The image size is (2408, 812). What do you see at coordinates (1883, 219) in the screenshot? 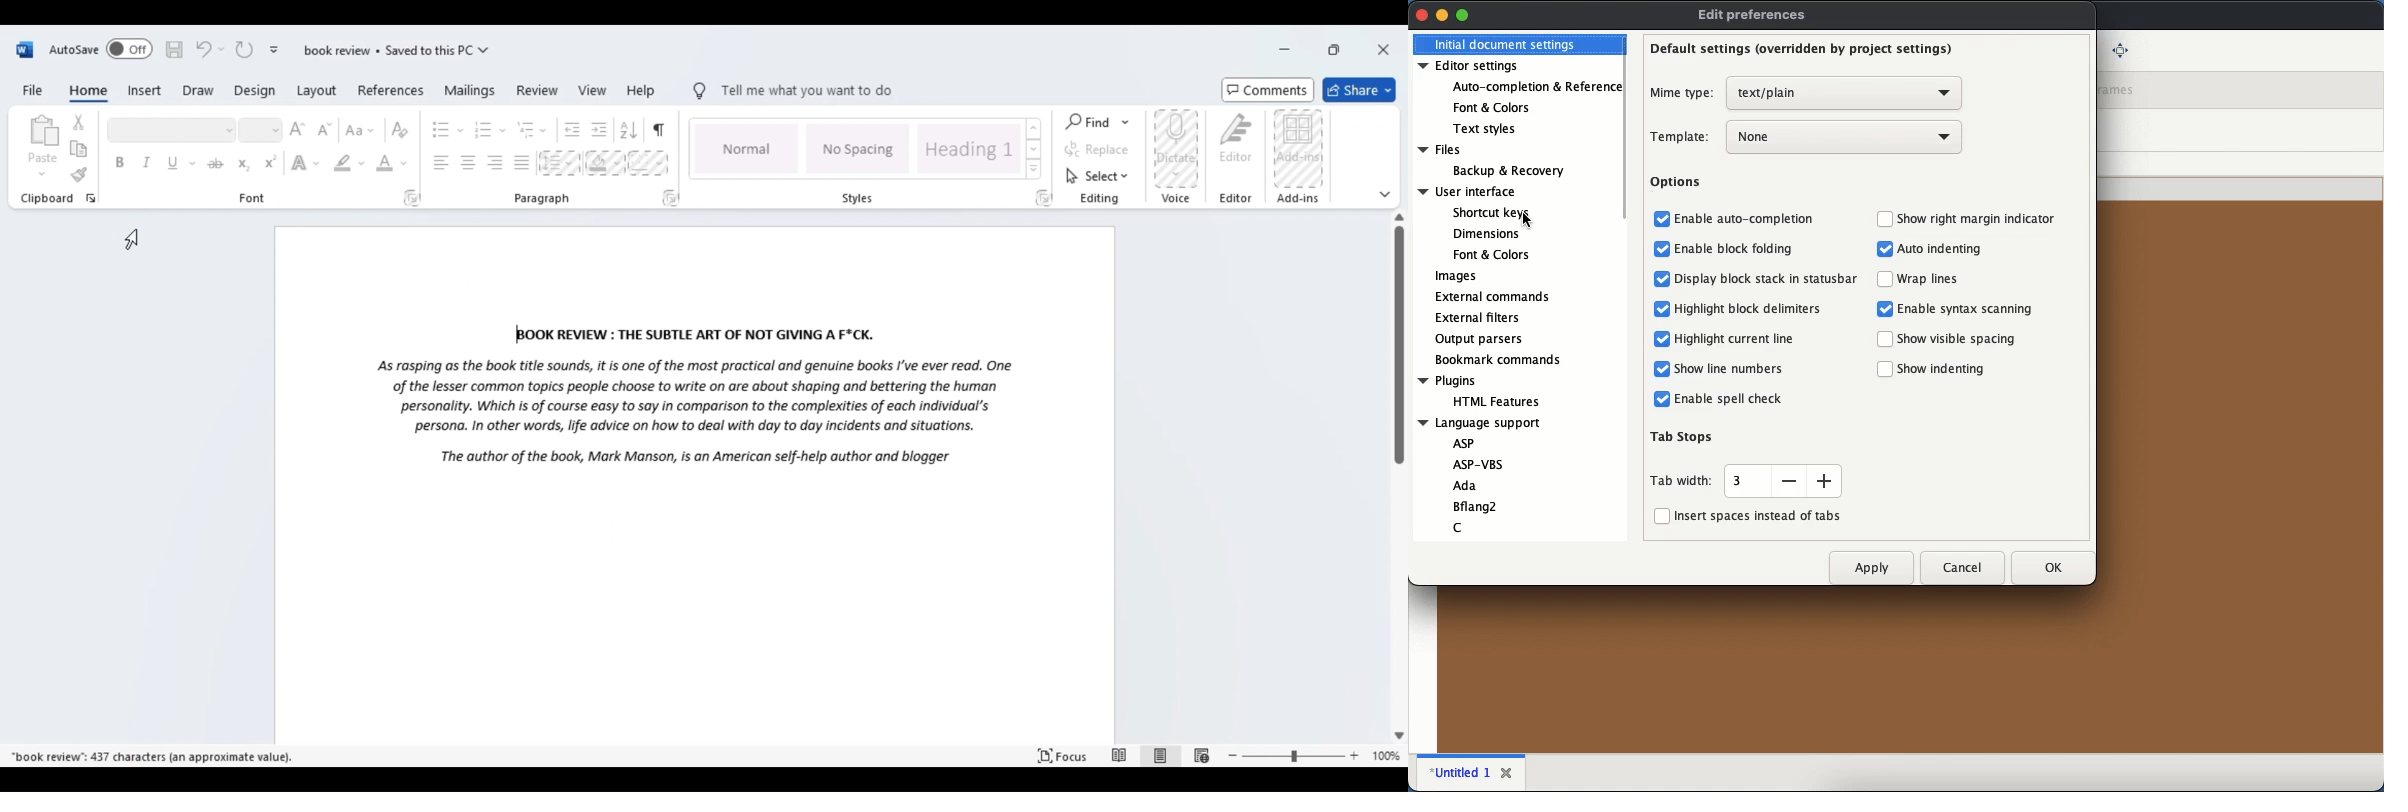
I see `checkbox disabled` at bounding box center [1883, 219].